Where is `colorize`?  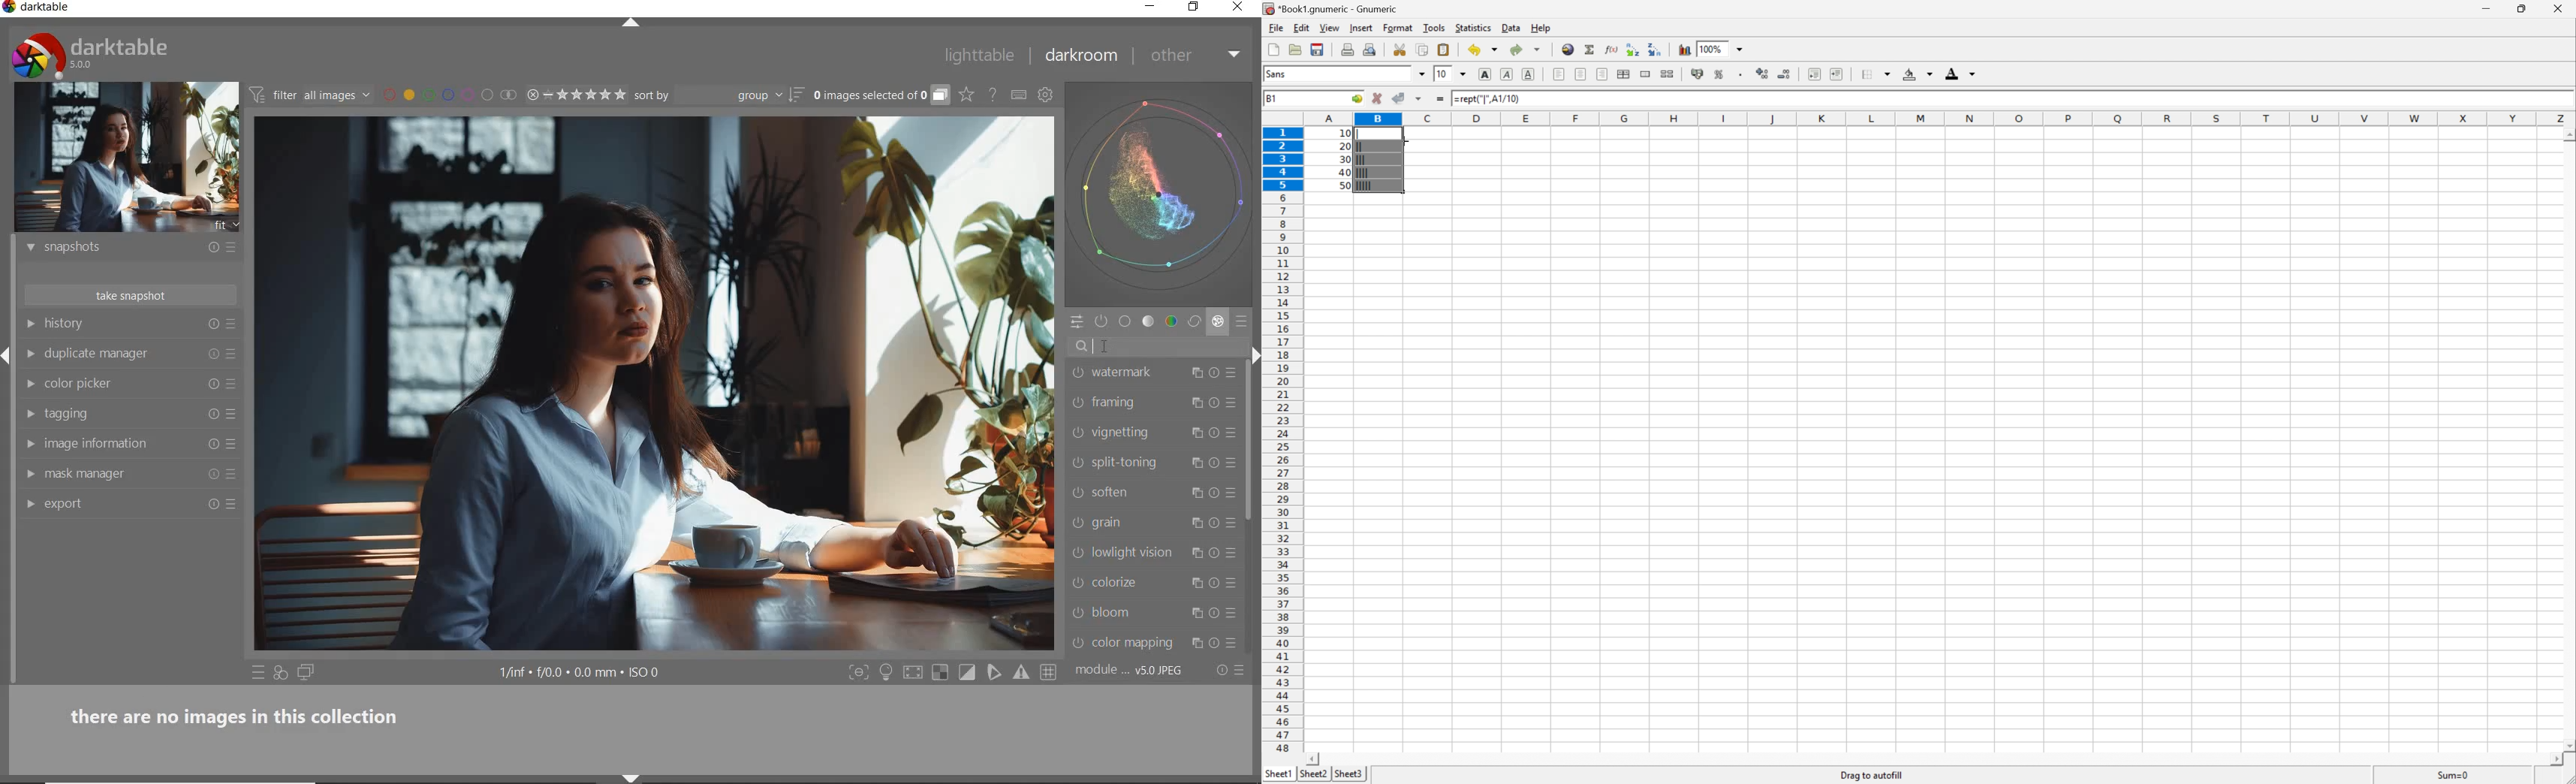 colorize is located at coordinates (1131, 582).